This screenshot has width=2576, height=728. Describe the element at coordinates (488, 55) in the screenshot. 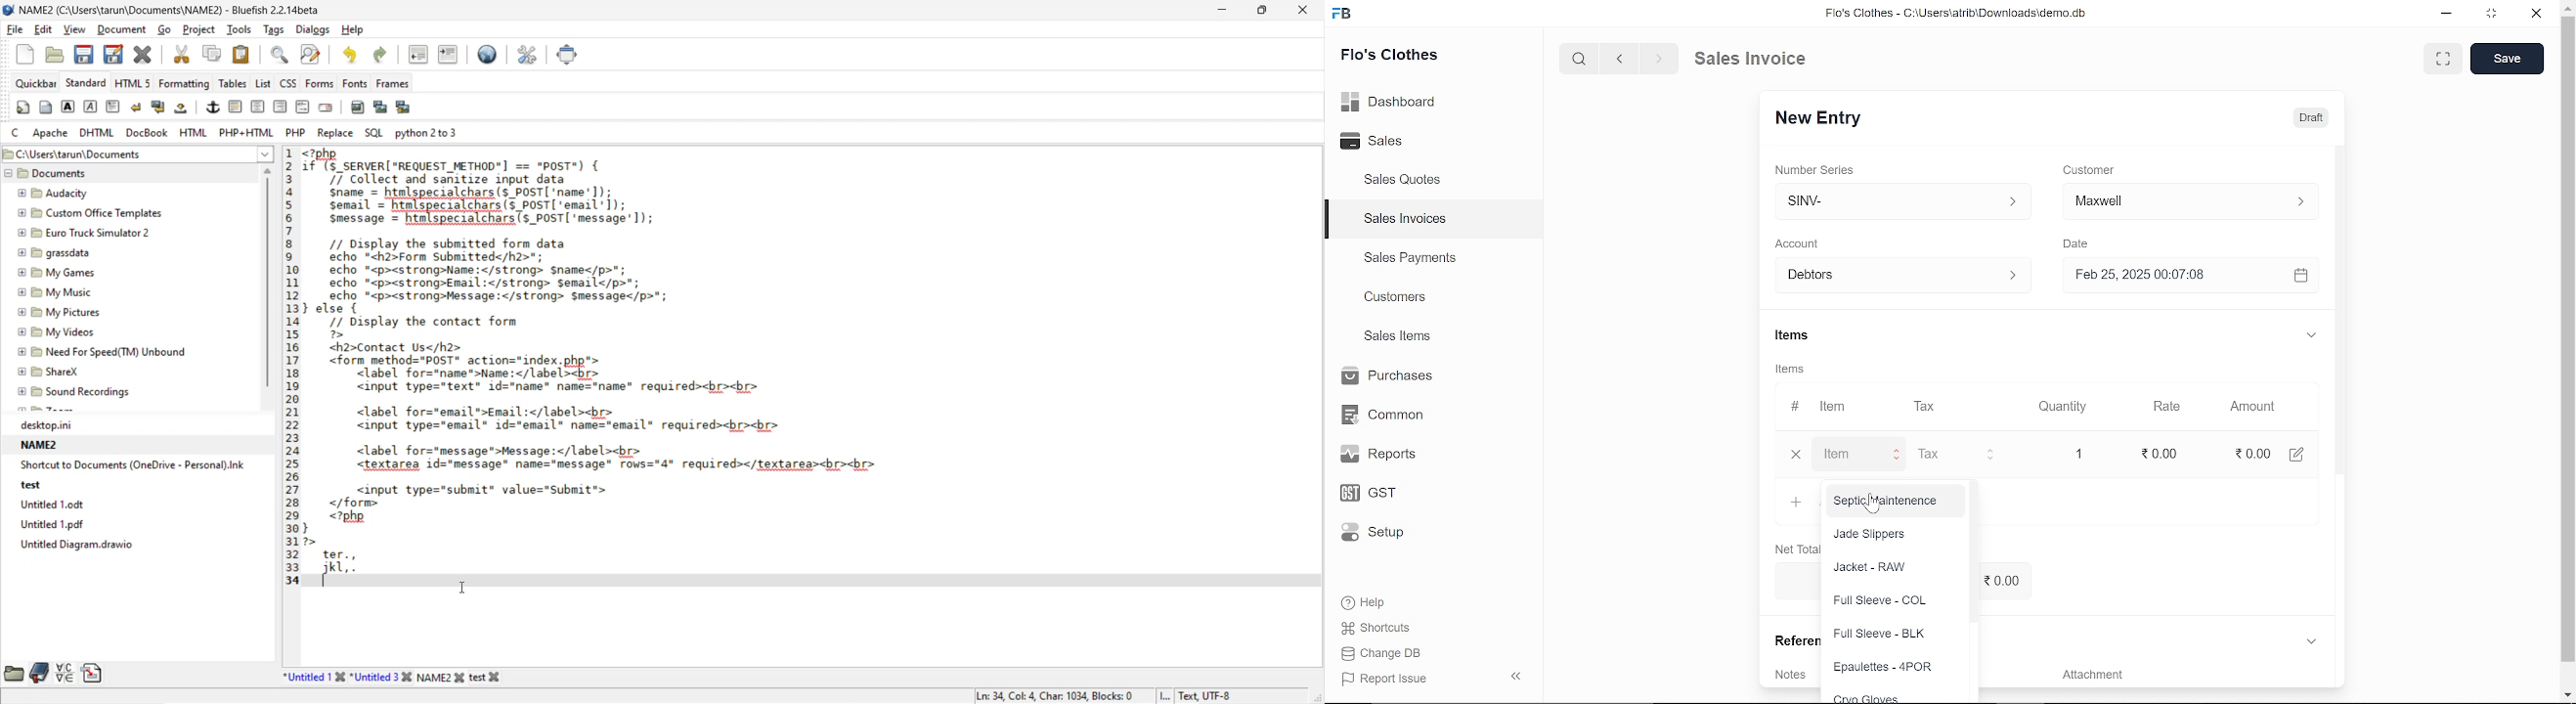

I see `preview in browser` at that location.